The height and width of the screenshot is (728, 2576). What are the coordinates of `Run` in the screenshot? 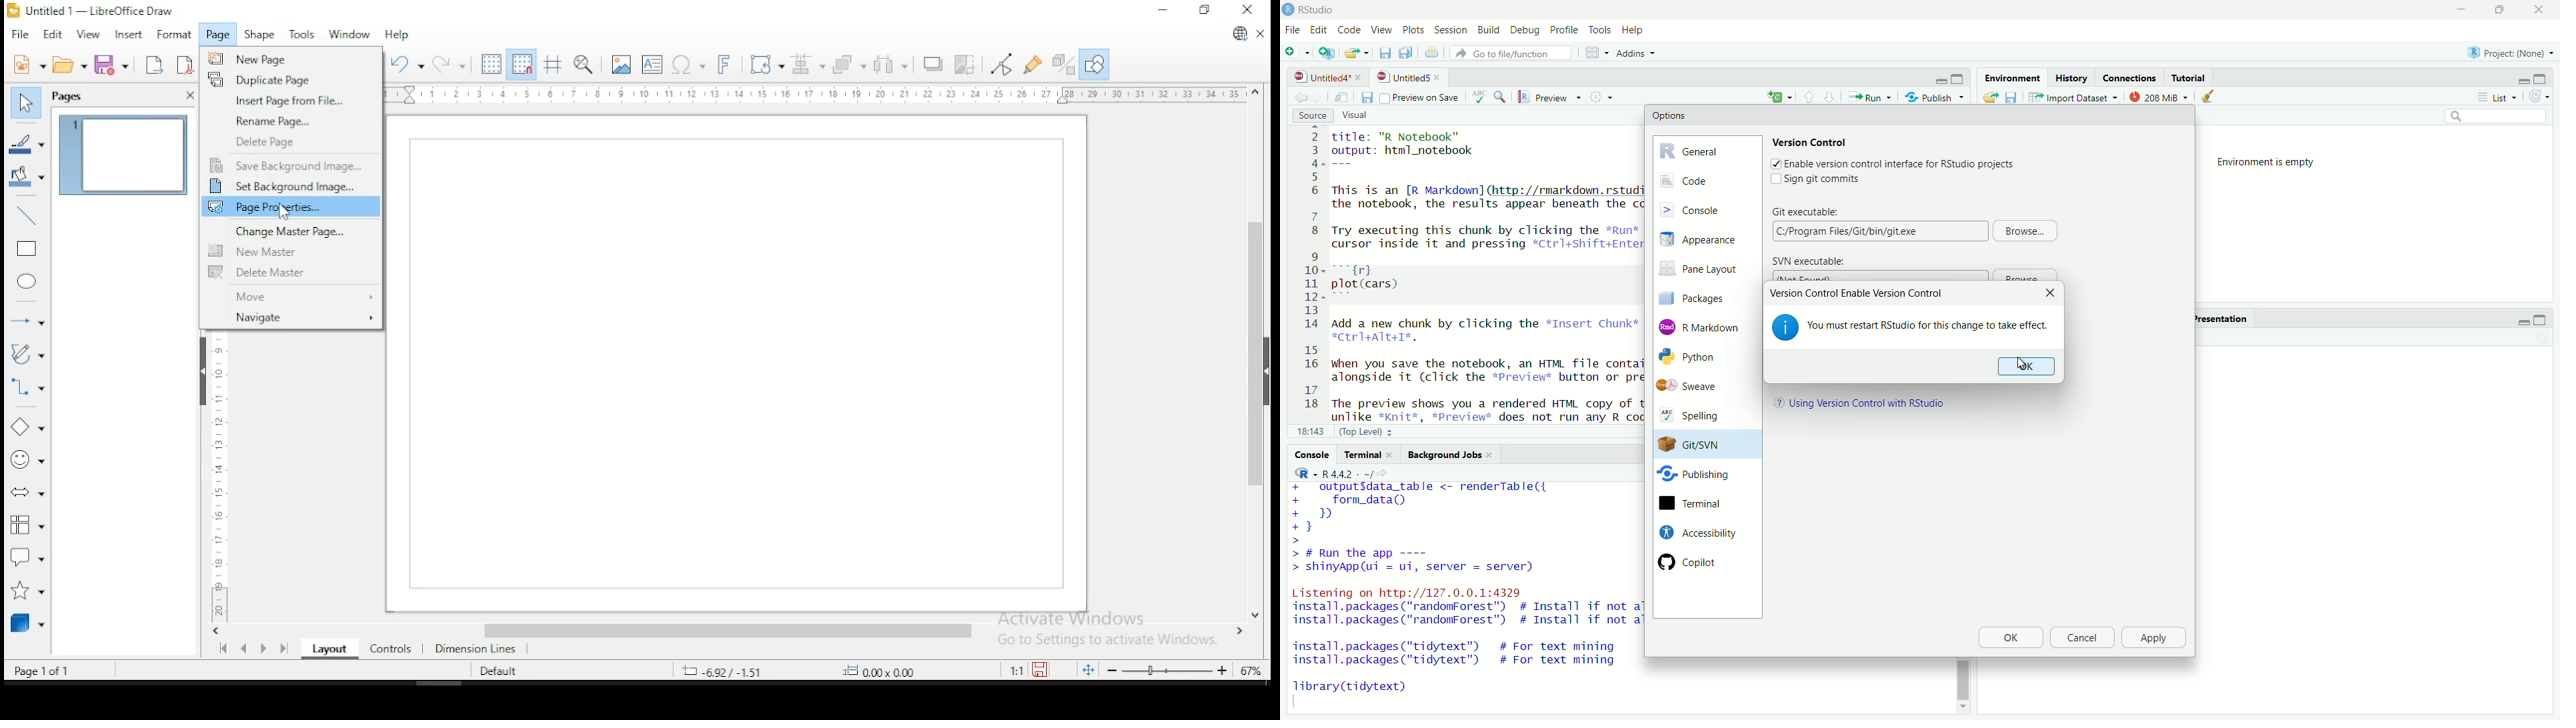 It's located at (1869, 97).